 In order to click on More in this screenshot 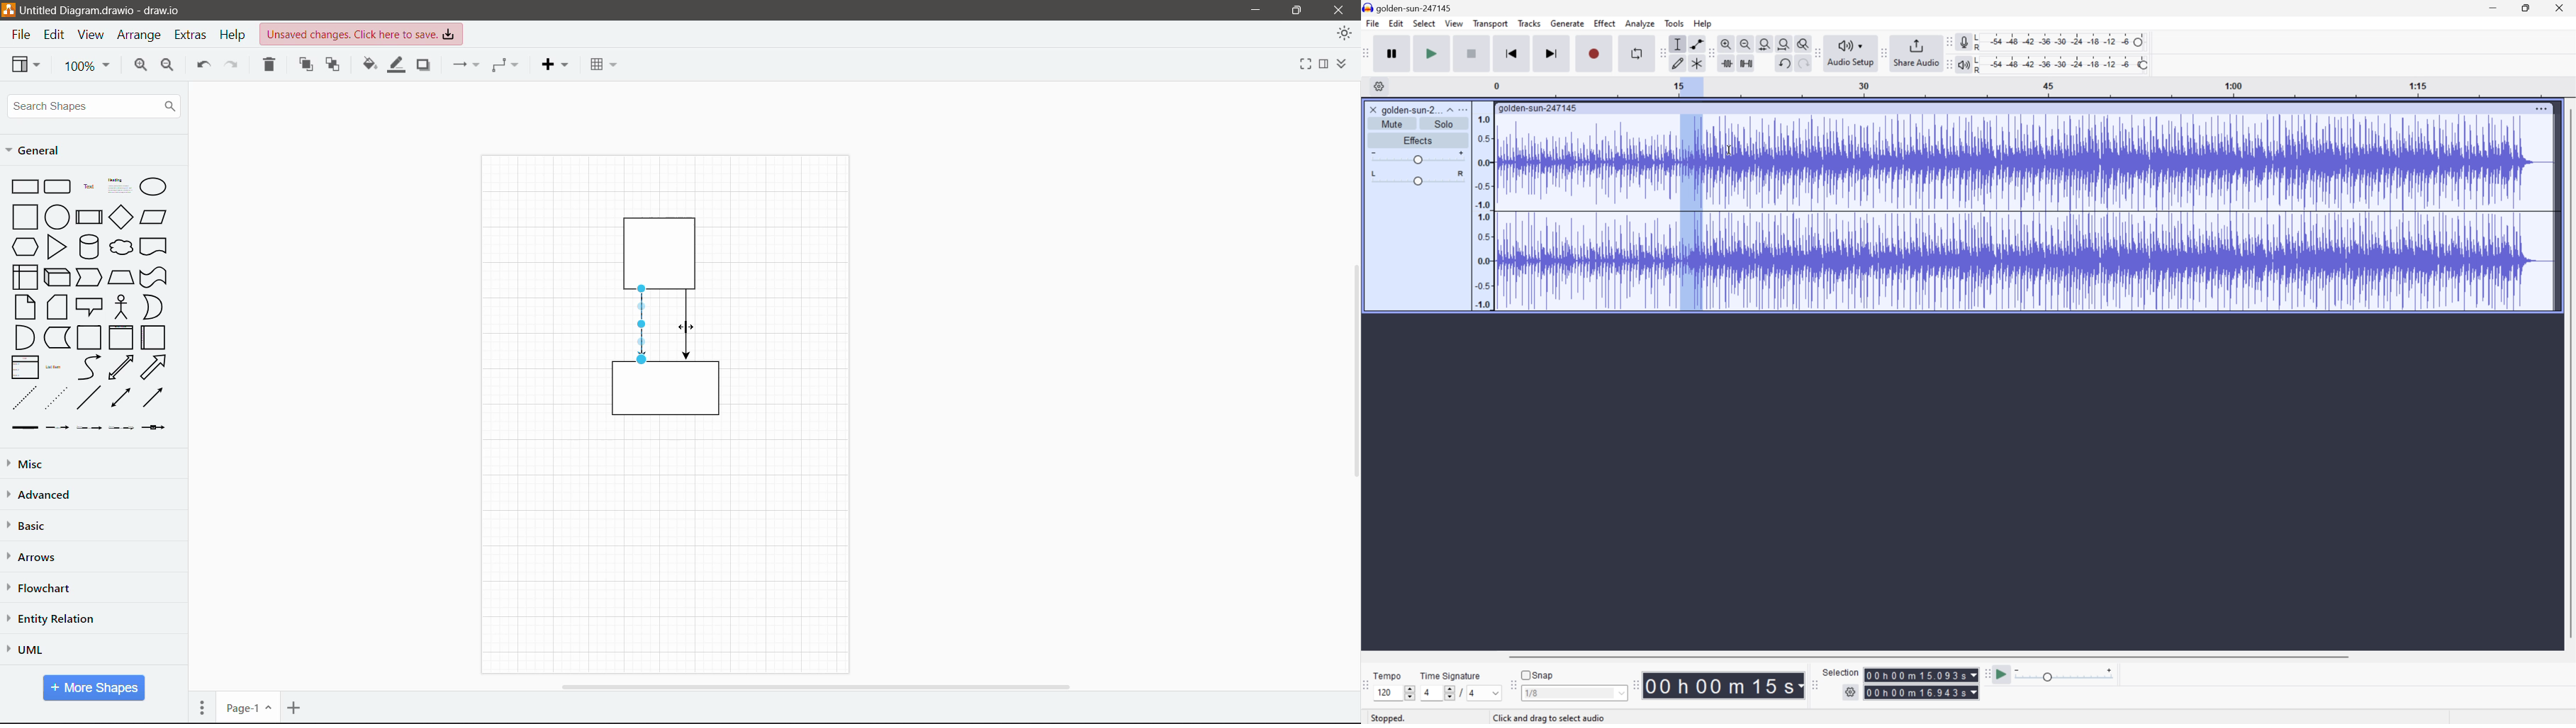, I will do `click(2542, 107)`.